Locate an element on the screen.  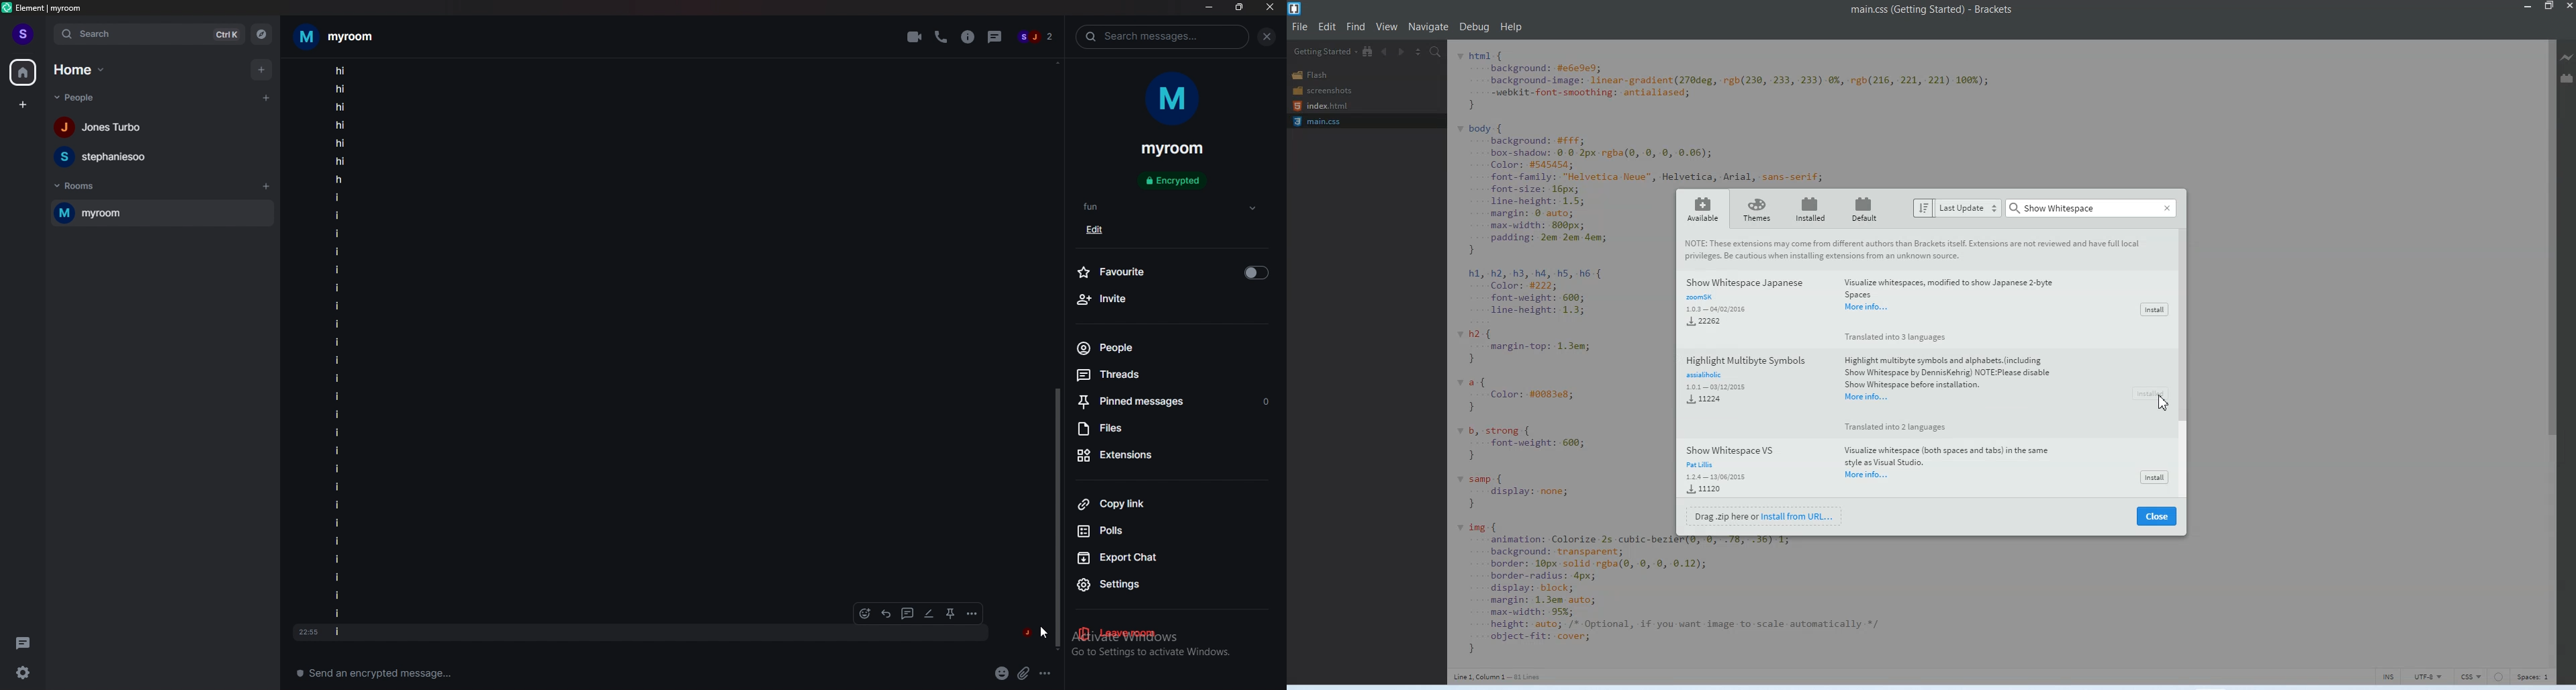
myroom is located at coordinates (1170, 151).